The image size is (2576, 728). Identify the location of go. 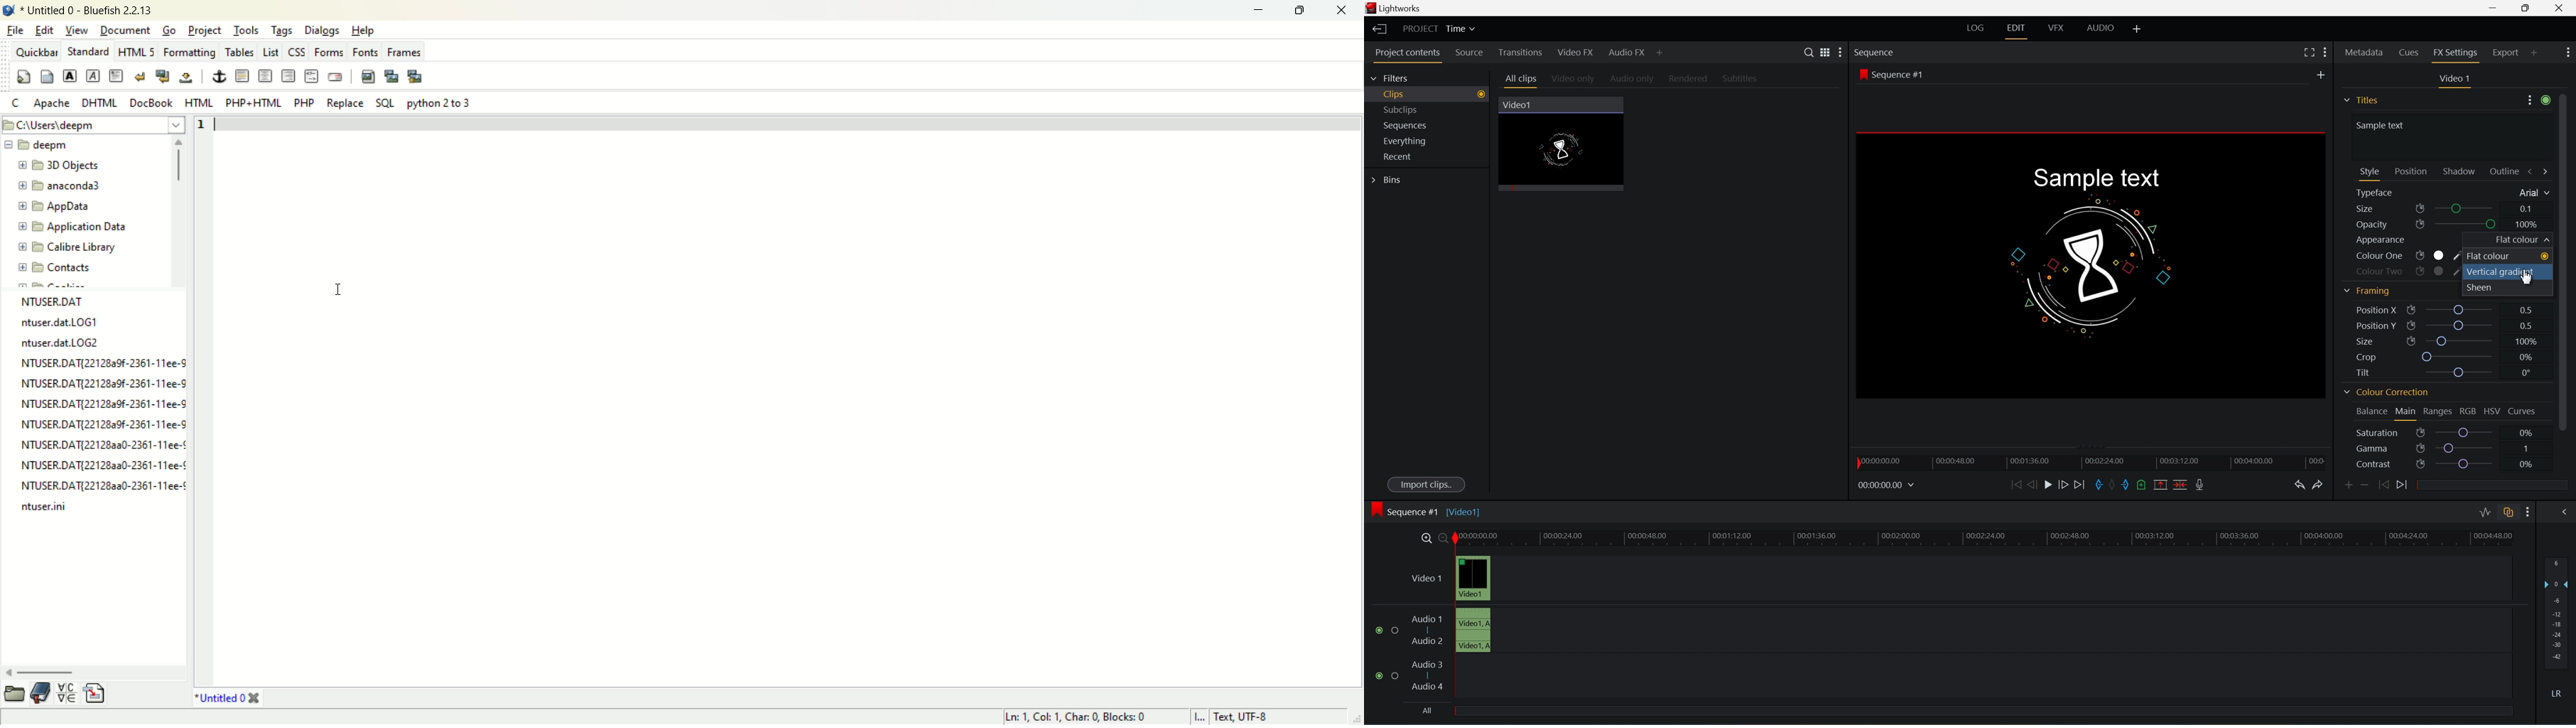
(168, 30).